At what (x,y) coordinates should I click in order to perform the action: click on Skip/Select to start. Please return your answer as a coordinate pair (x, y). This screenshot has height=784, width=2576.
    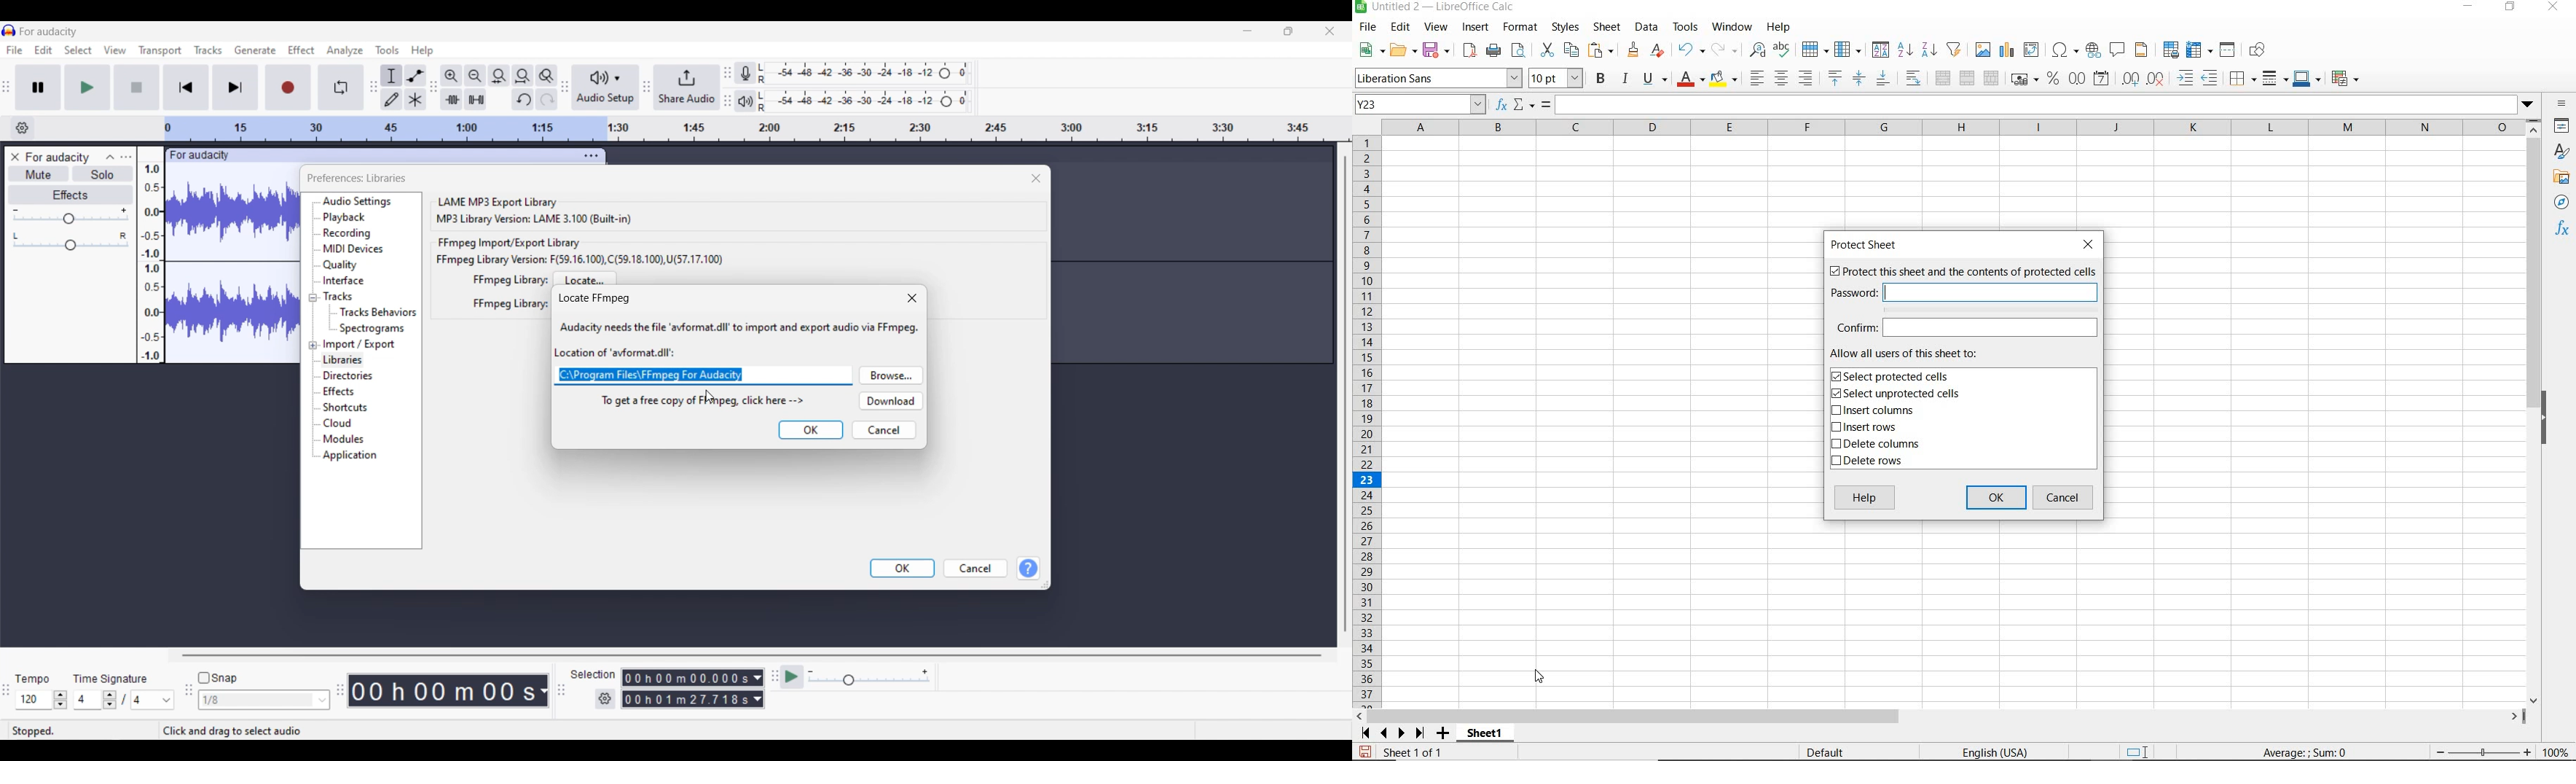
    Looking at the image, I should click on (186, 88).